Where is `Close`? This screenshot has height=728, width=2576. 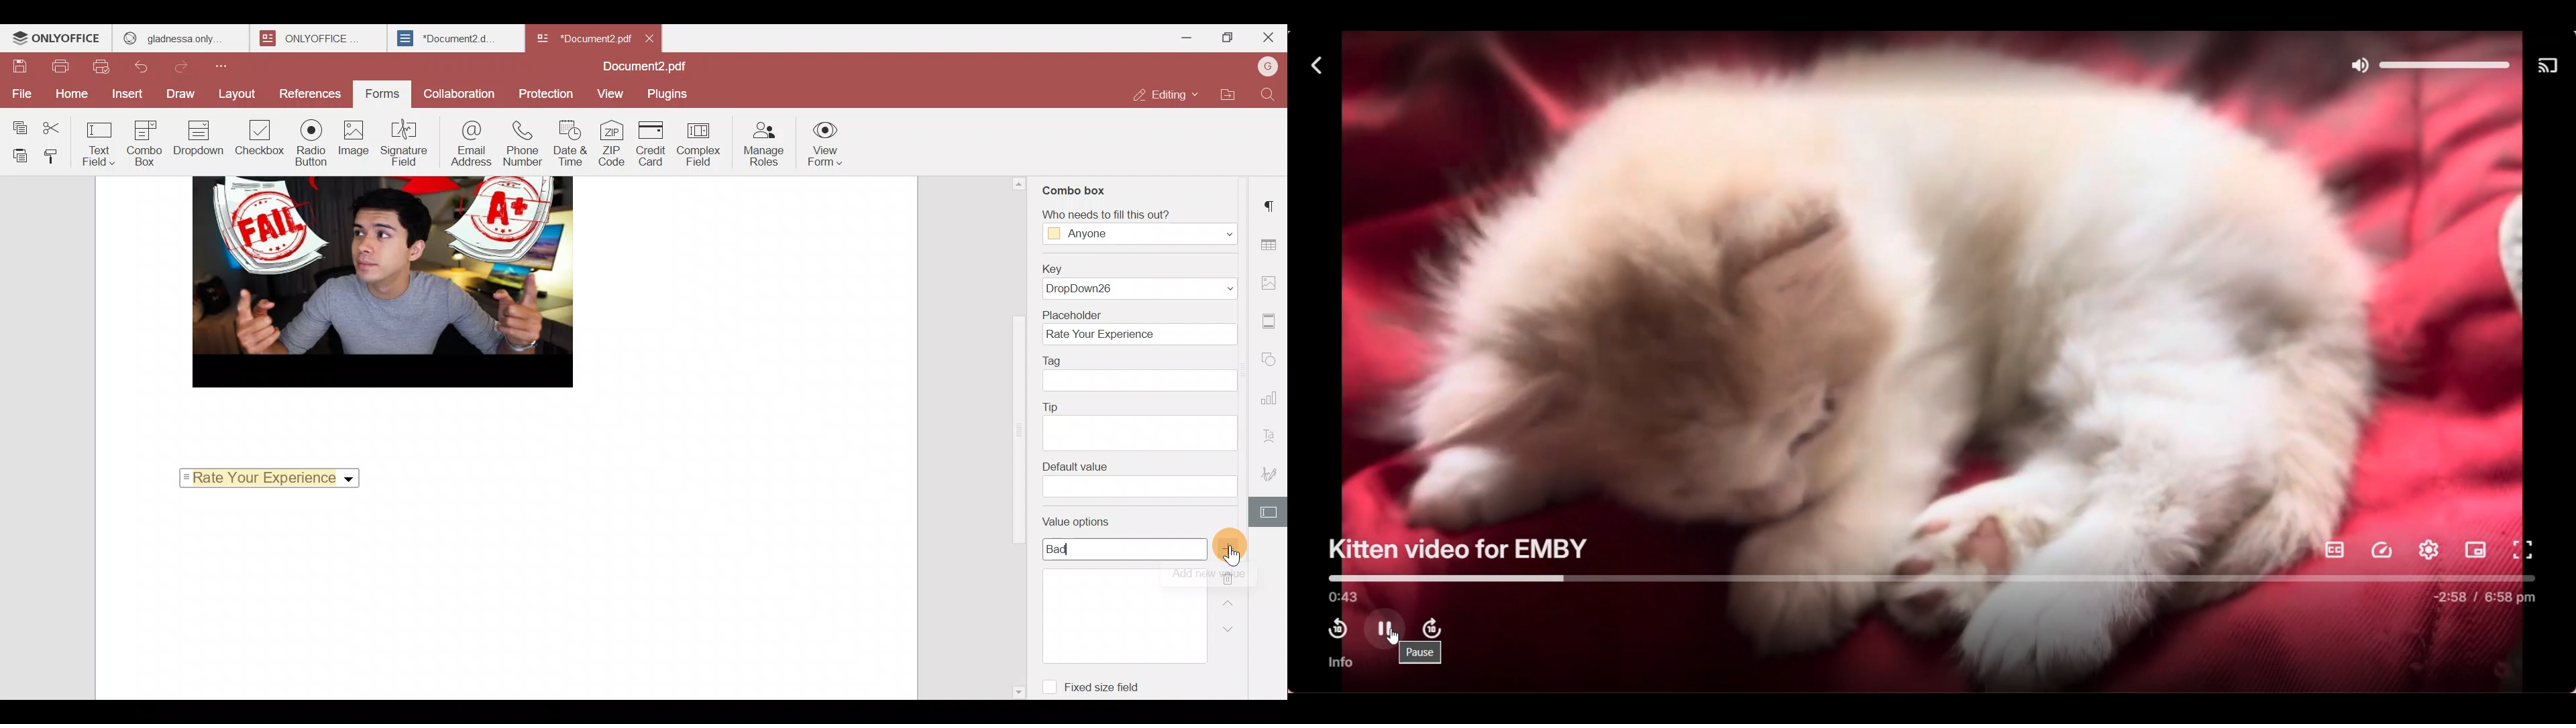 Close is located at coordinates (1268, 38).